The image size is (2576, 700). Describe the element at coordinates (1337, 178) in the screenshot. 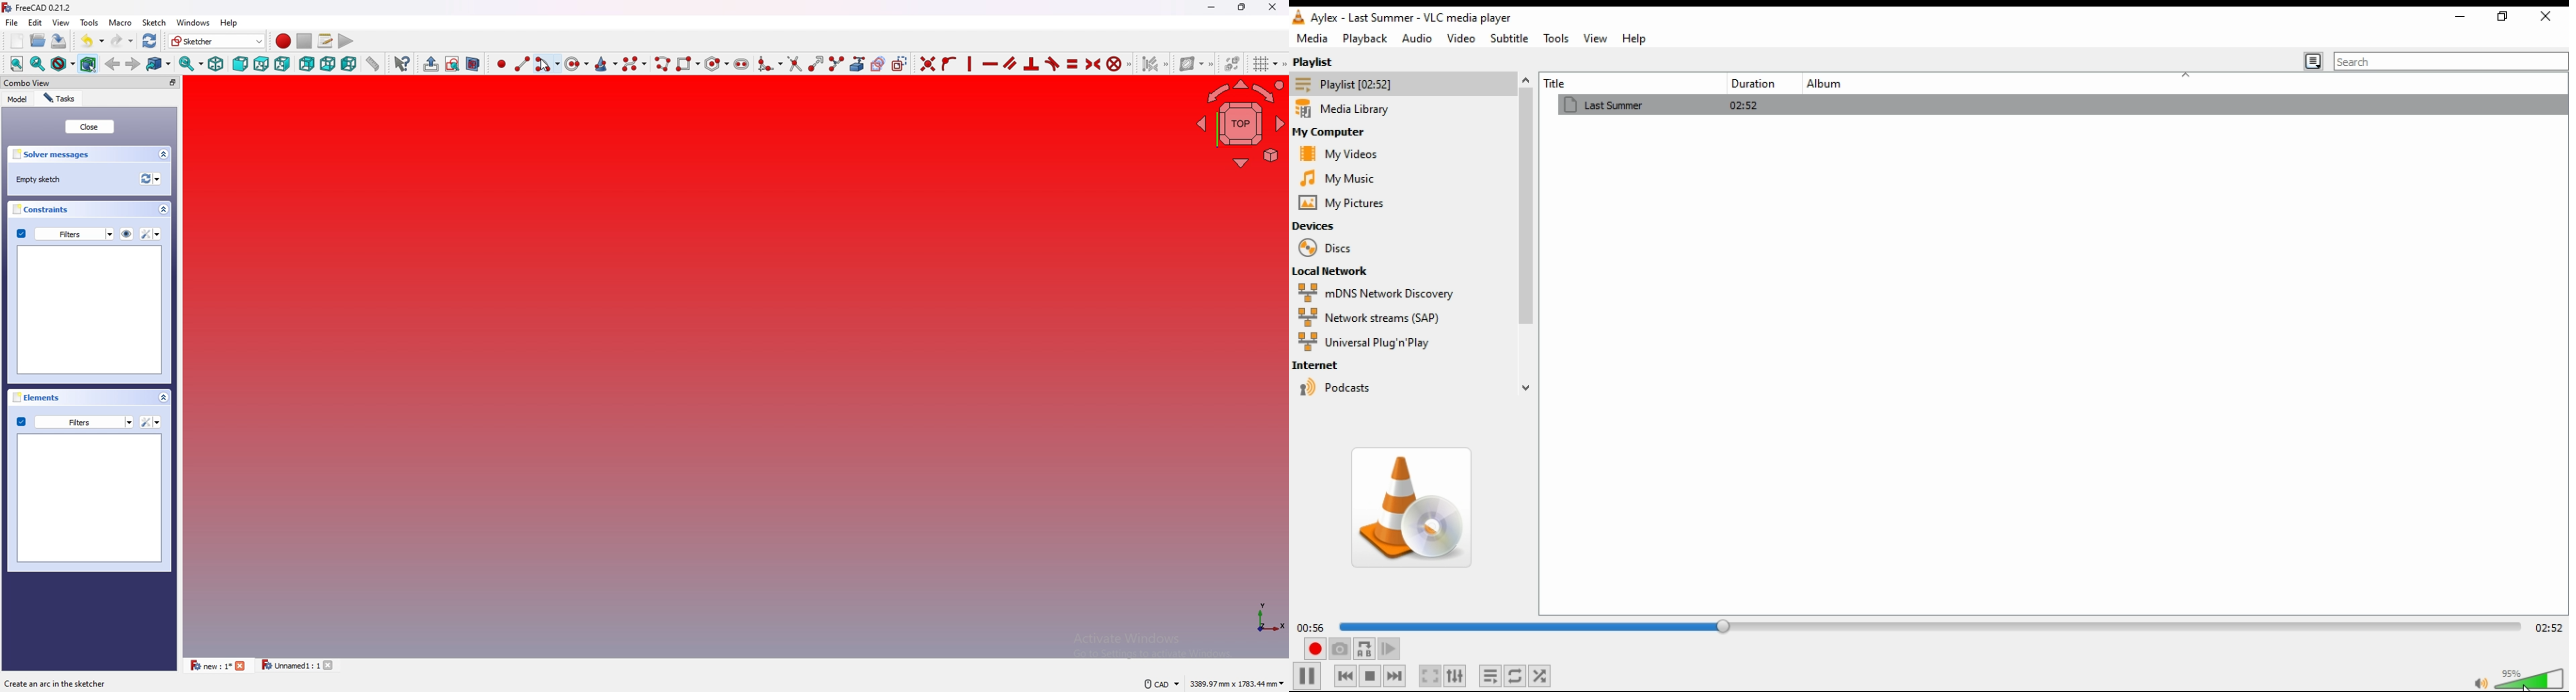

I see `my music` at that location.